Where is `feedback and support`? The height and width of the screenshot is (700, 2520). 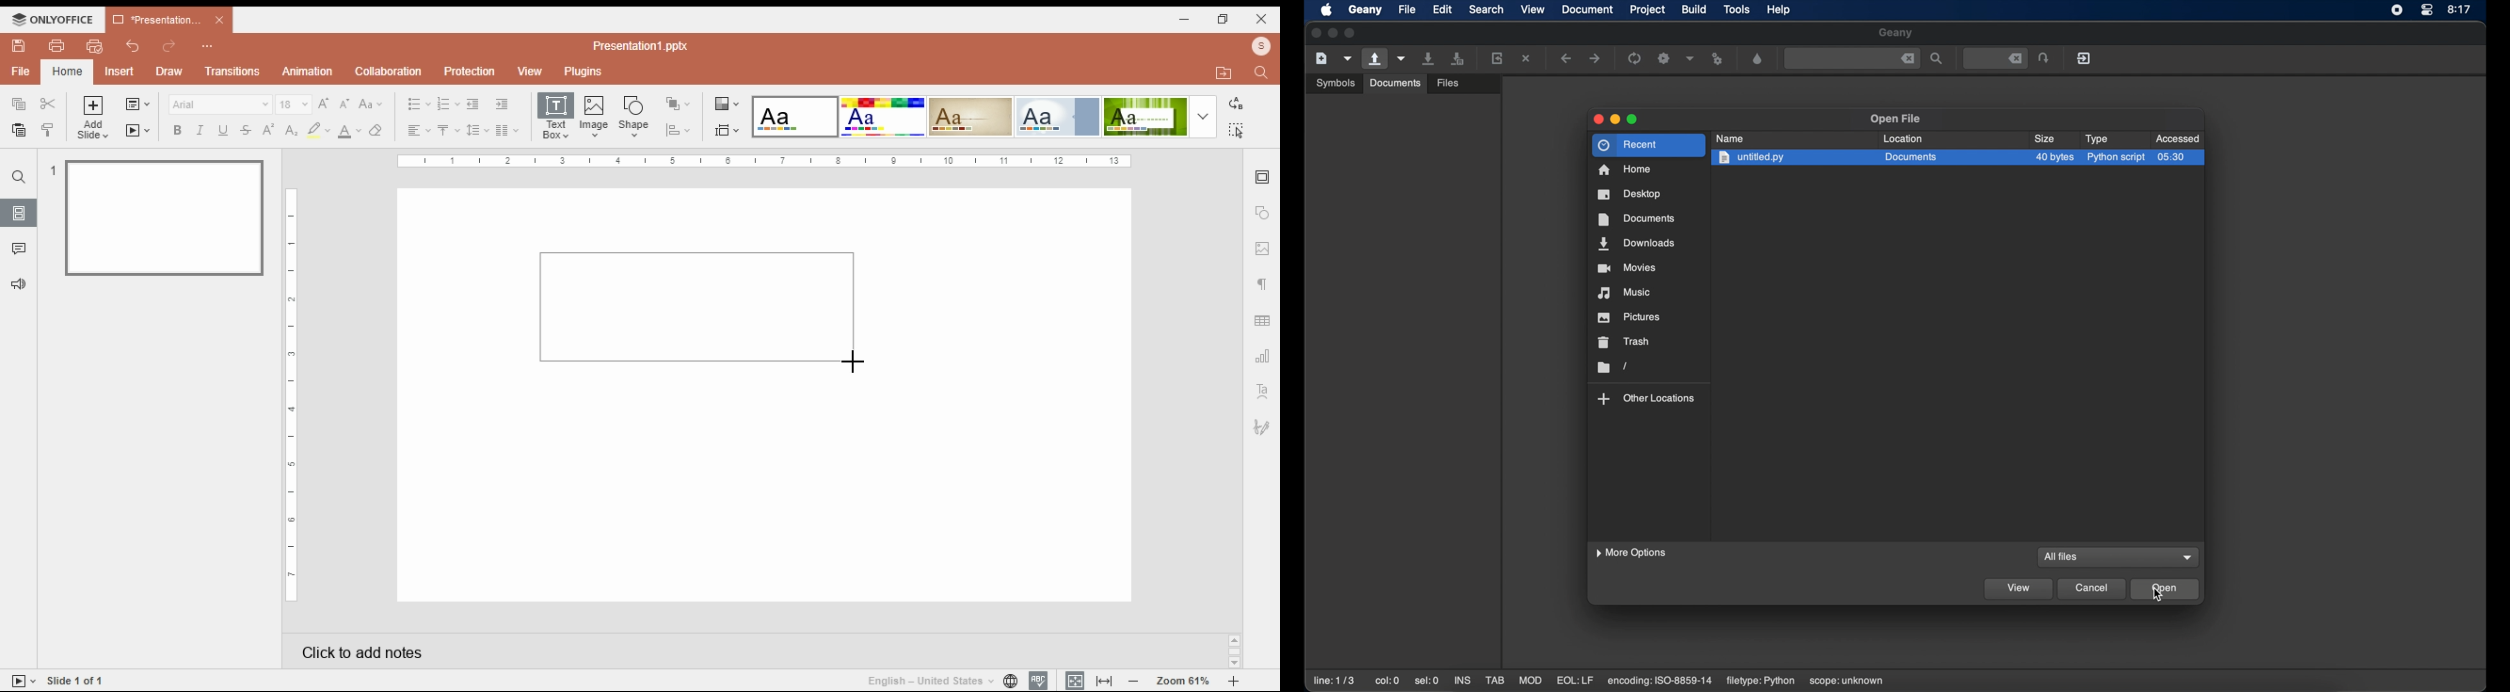 feedback and support is located at coordinates (17, 283).